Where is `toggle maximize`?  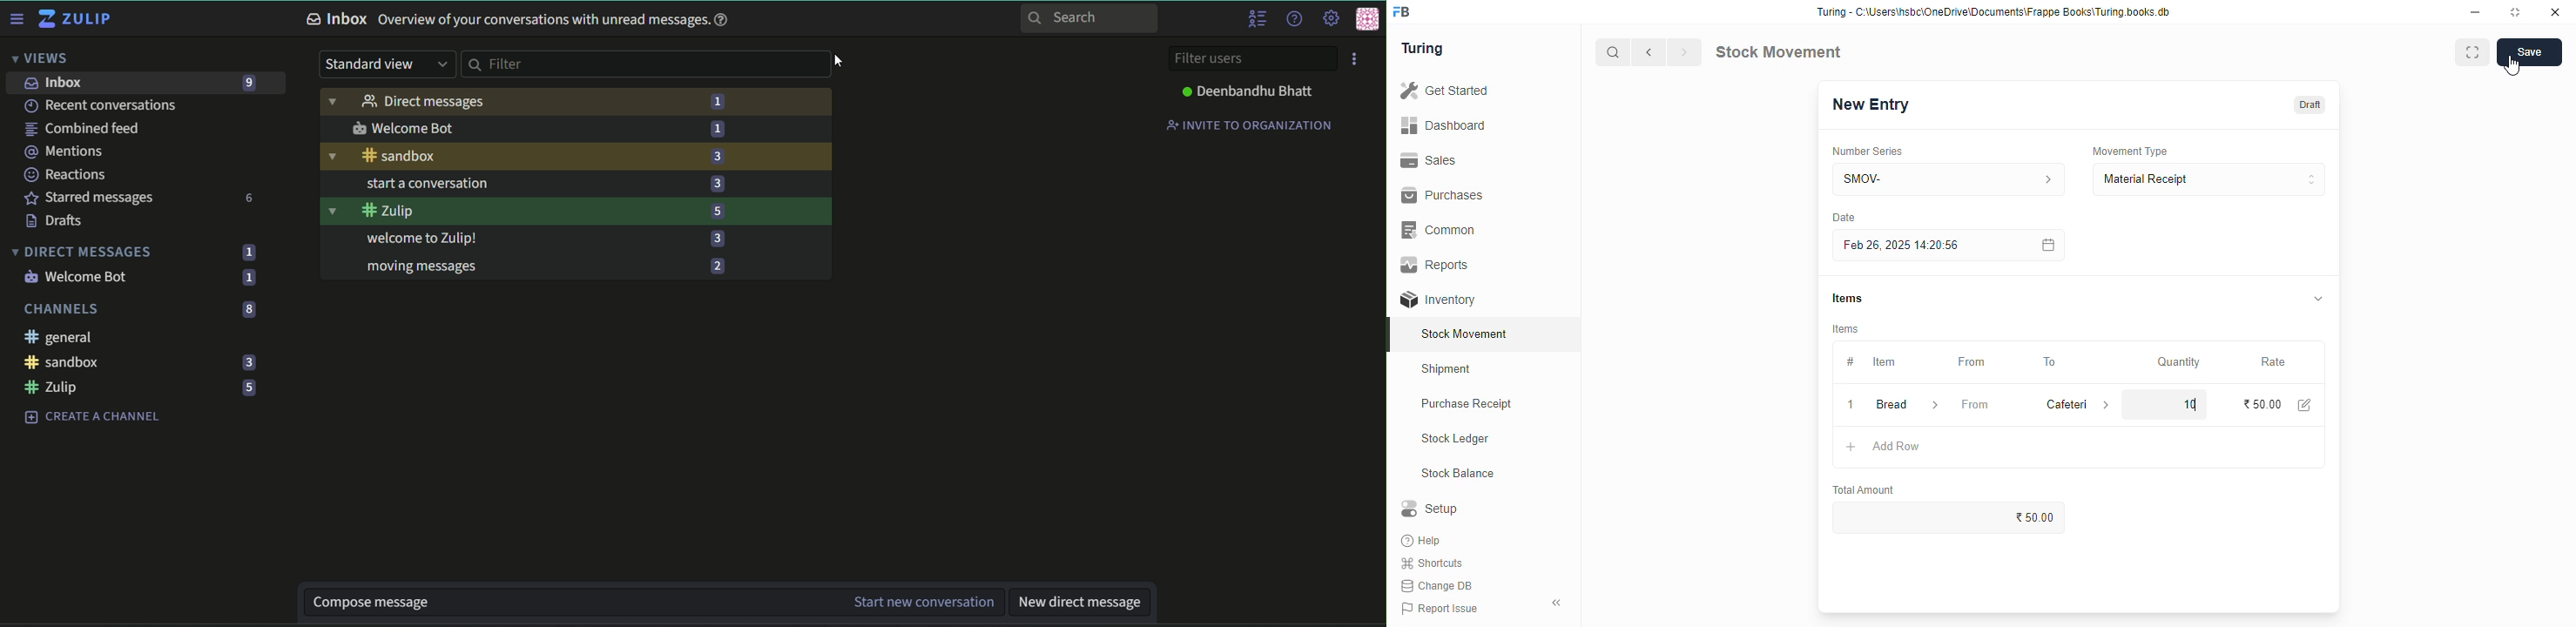 toggle maximize is located at coordinates (2514, 12).